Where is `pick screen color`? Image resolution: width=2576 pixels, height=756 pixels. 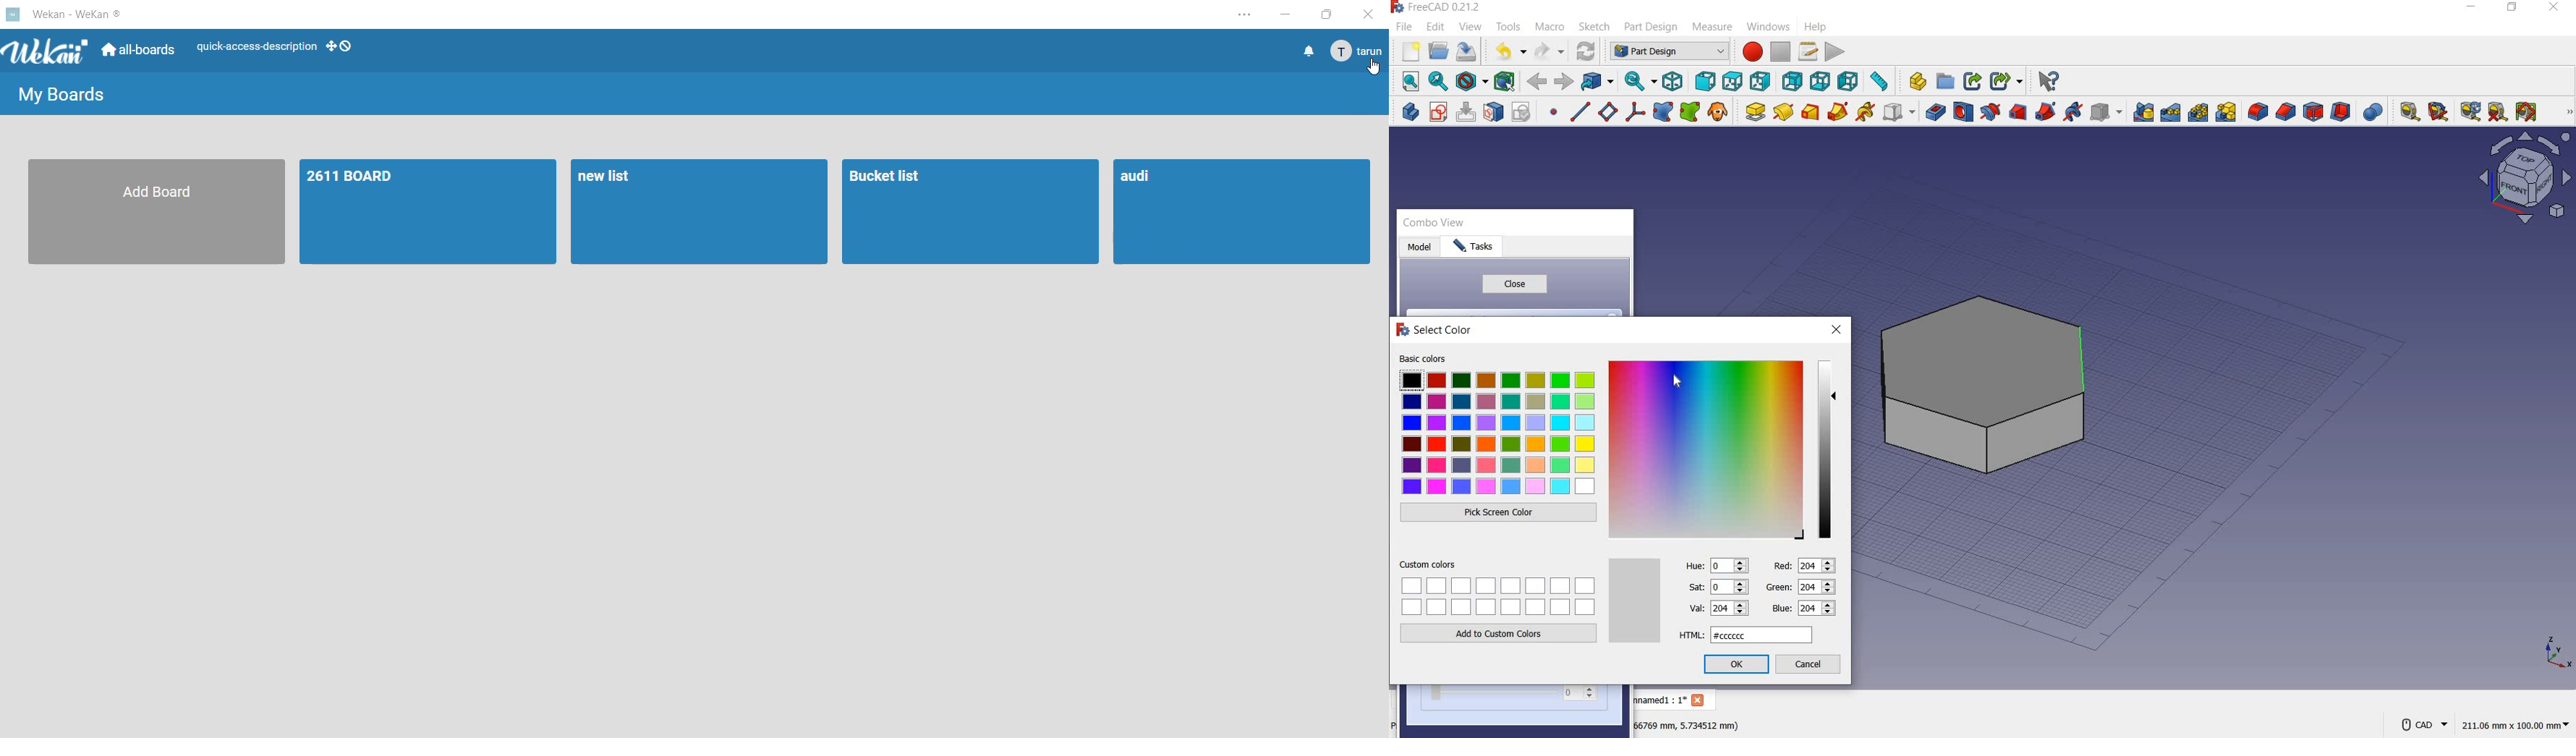 pick screen color is located at coordinates (1499, 514).